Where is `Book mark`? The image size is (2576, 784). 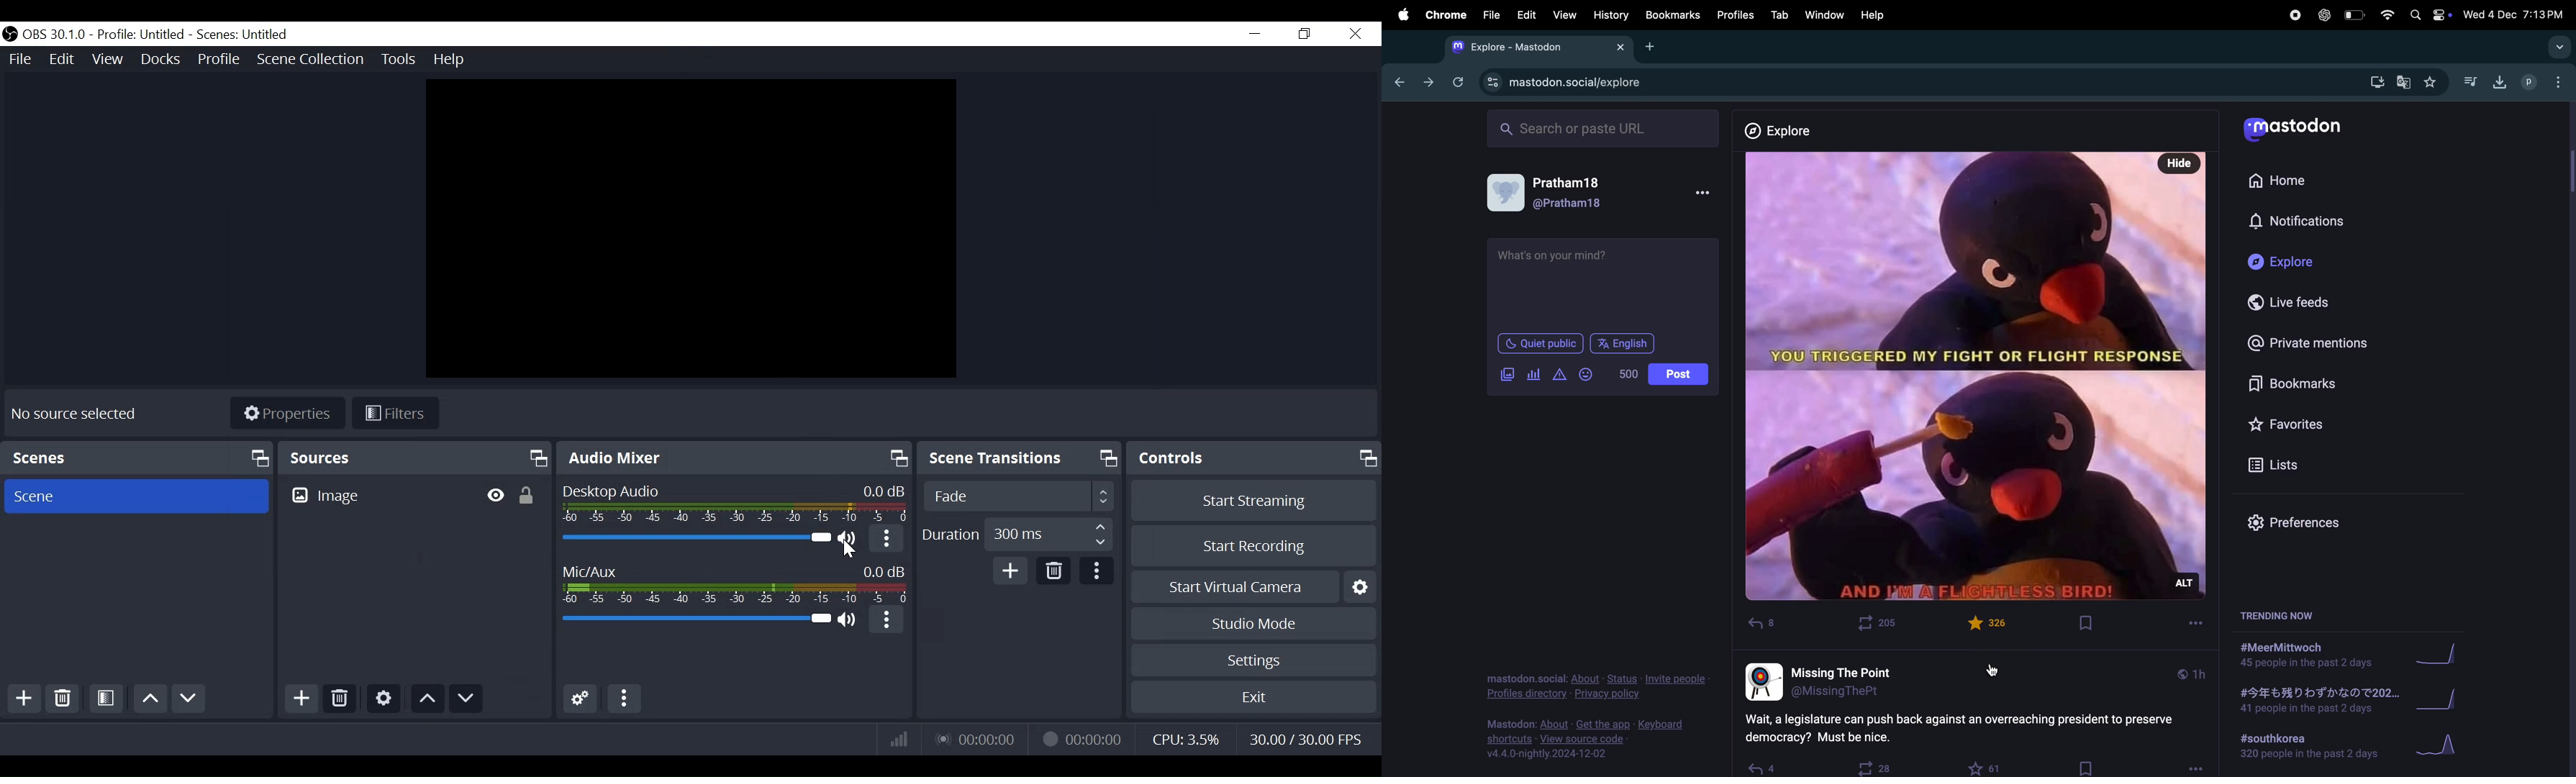 Book mark is located at coordinates (2090, 623).